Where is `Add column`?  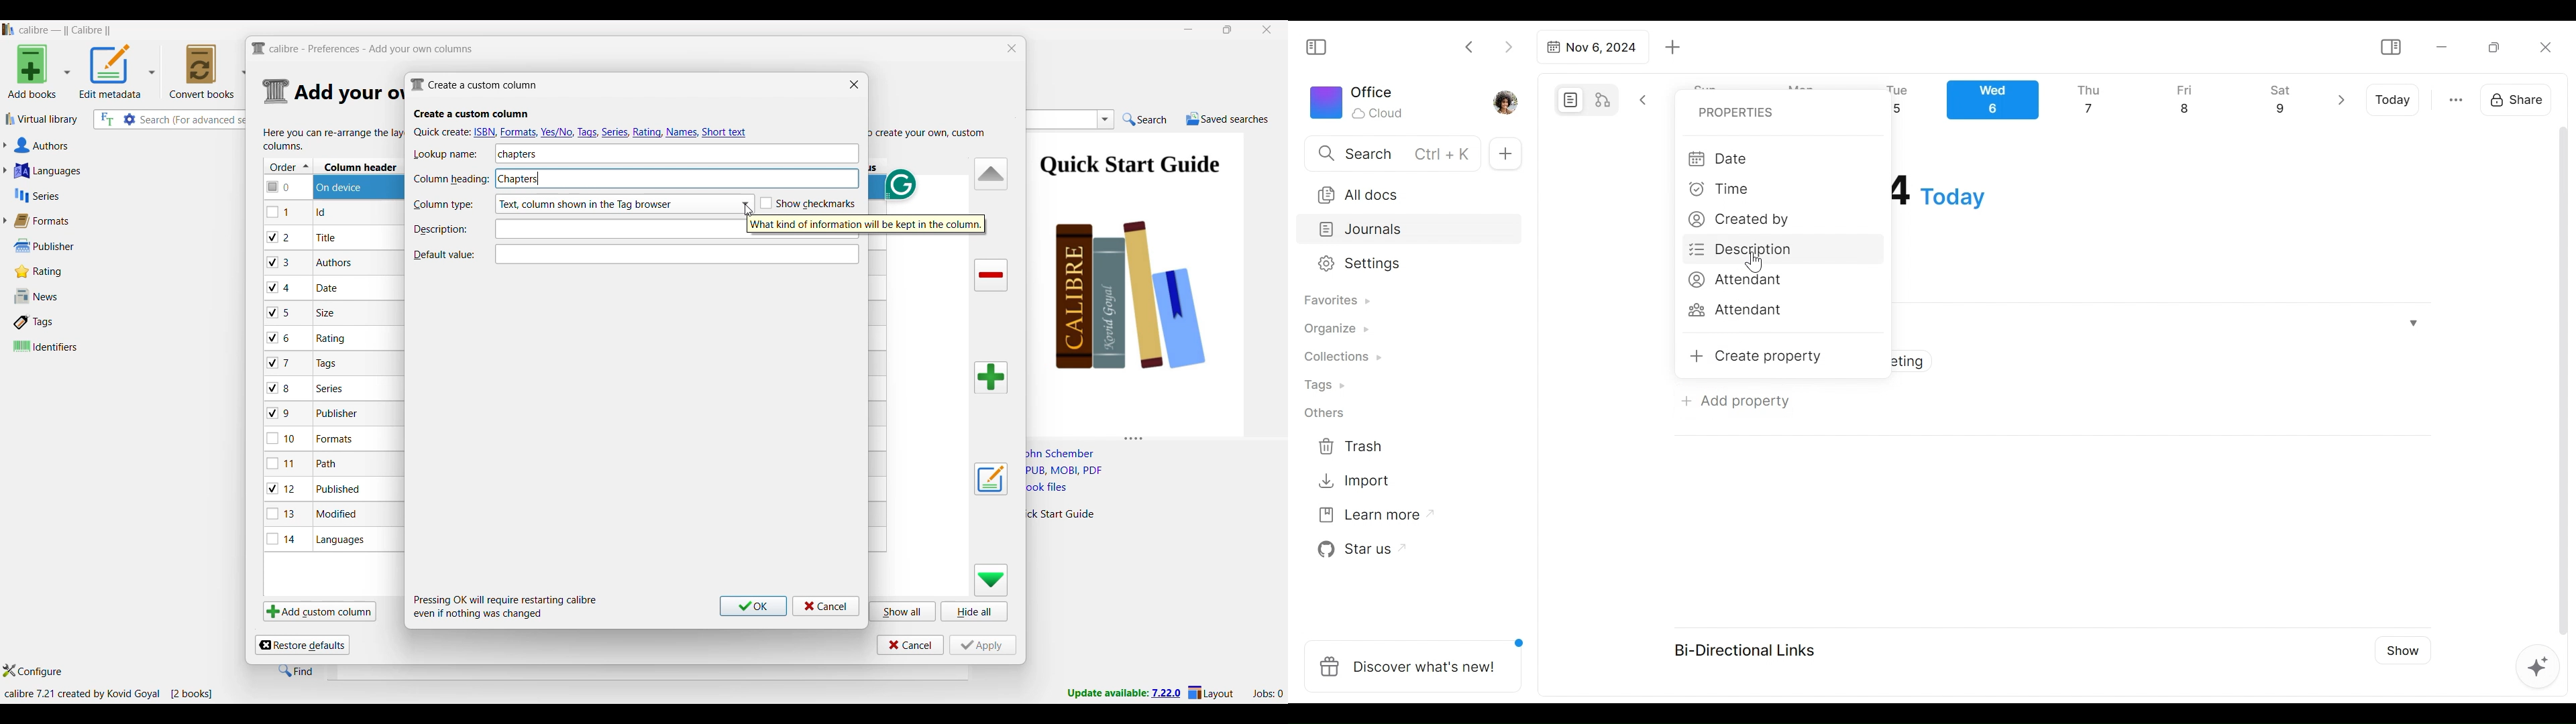 Add column is located at coordinates (991, 377).